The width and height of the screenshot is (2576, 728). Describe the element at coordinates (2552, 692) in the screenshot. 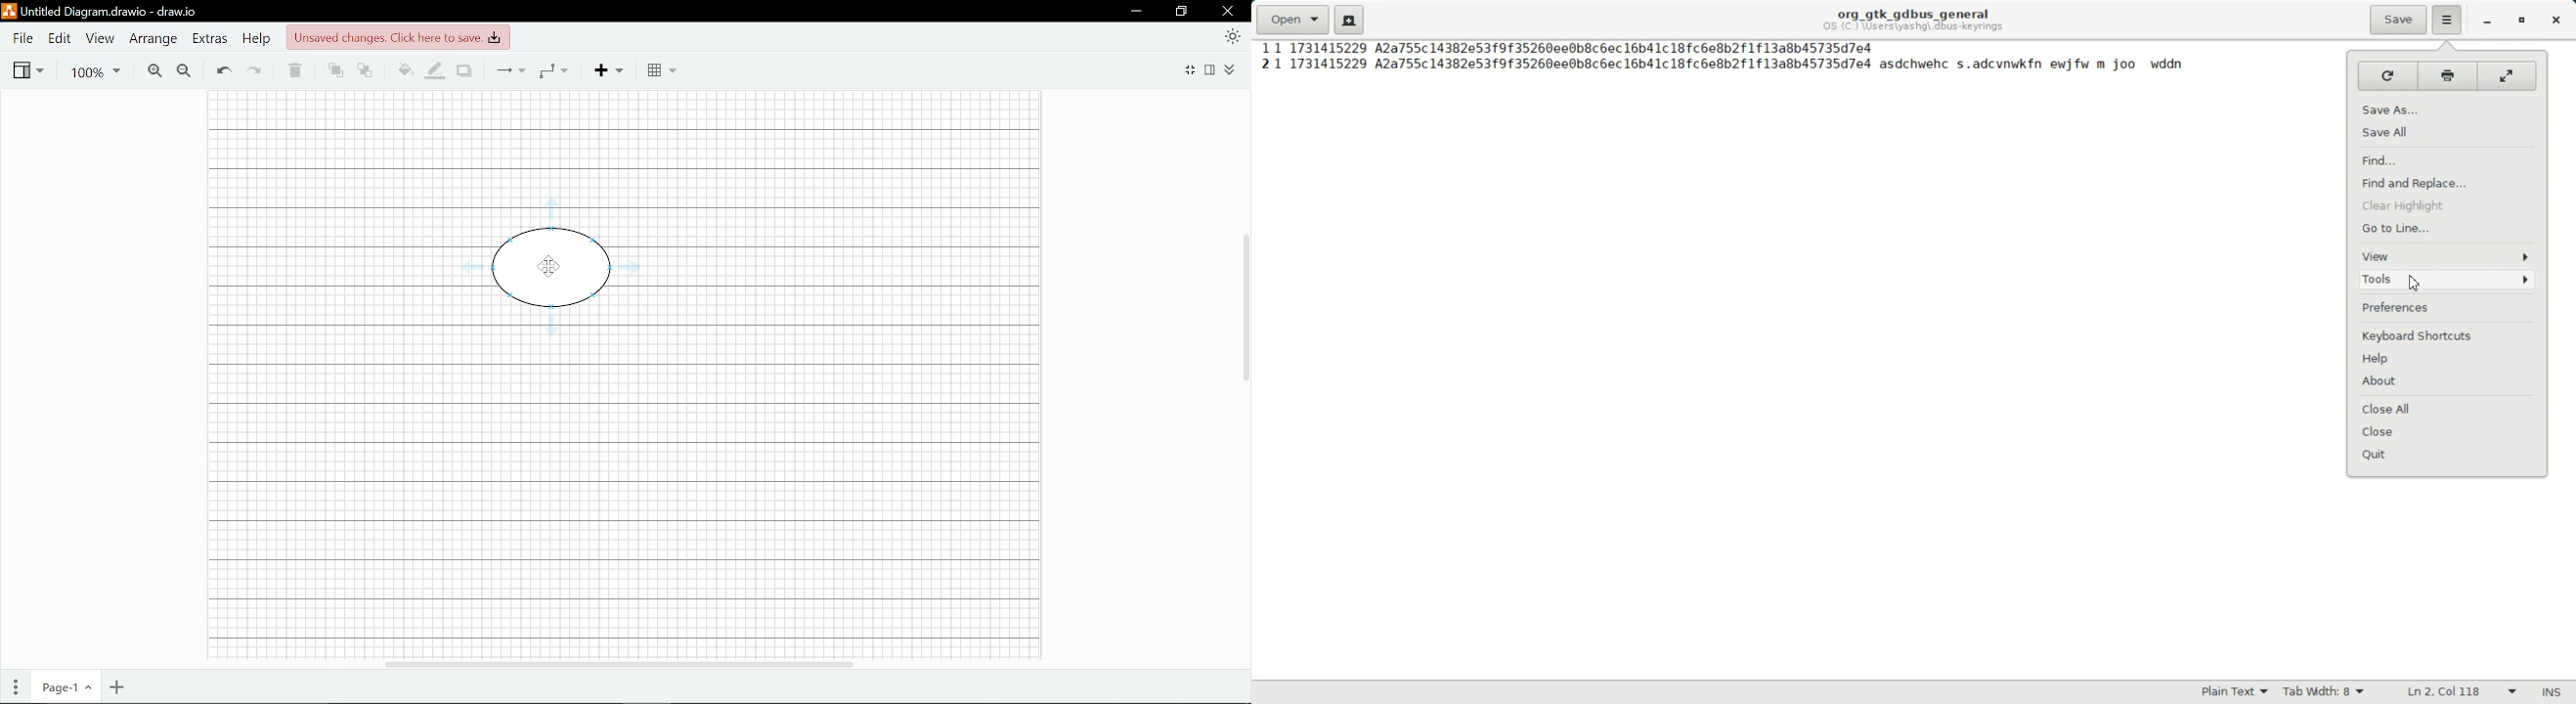

I see `INS` at that location.